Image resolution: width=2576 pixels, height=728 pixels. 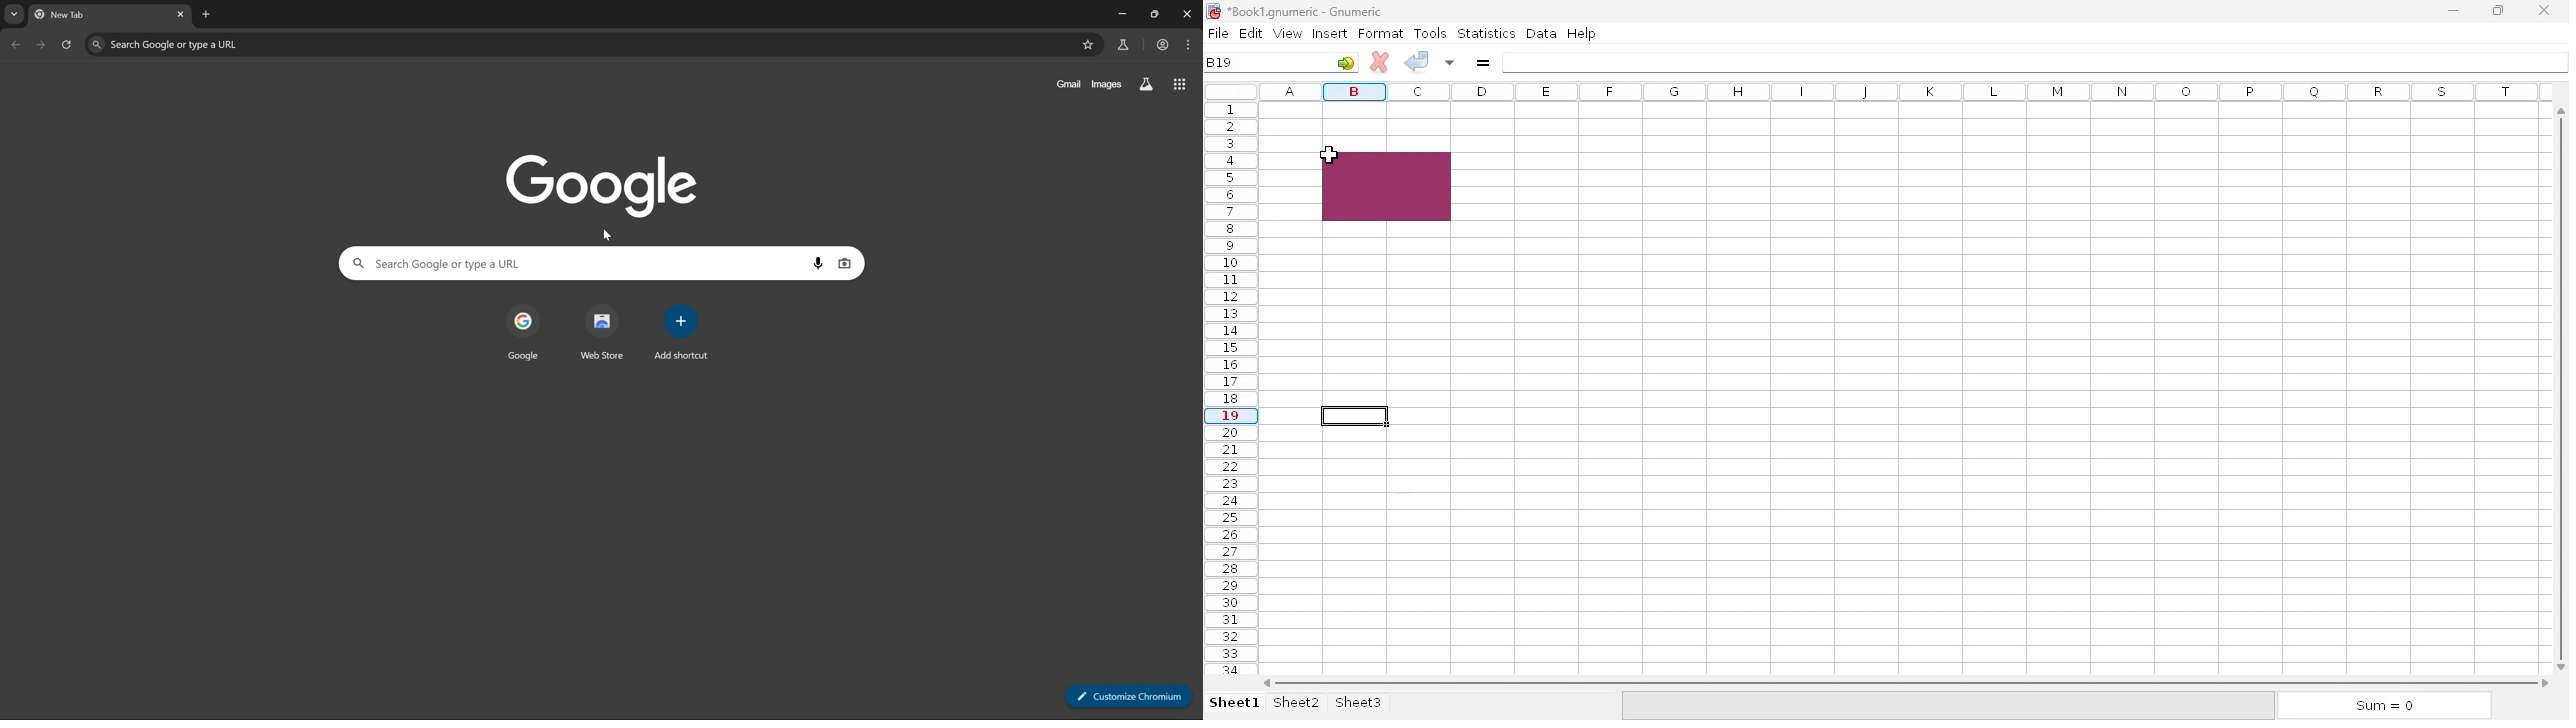 I want to click on minimize, so click(x=1120, y=14).